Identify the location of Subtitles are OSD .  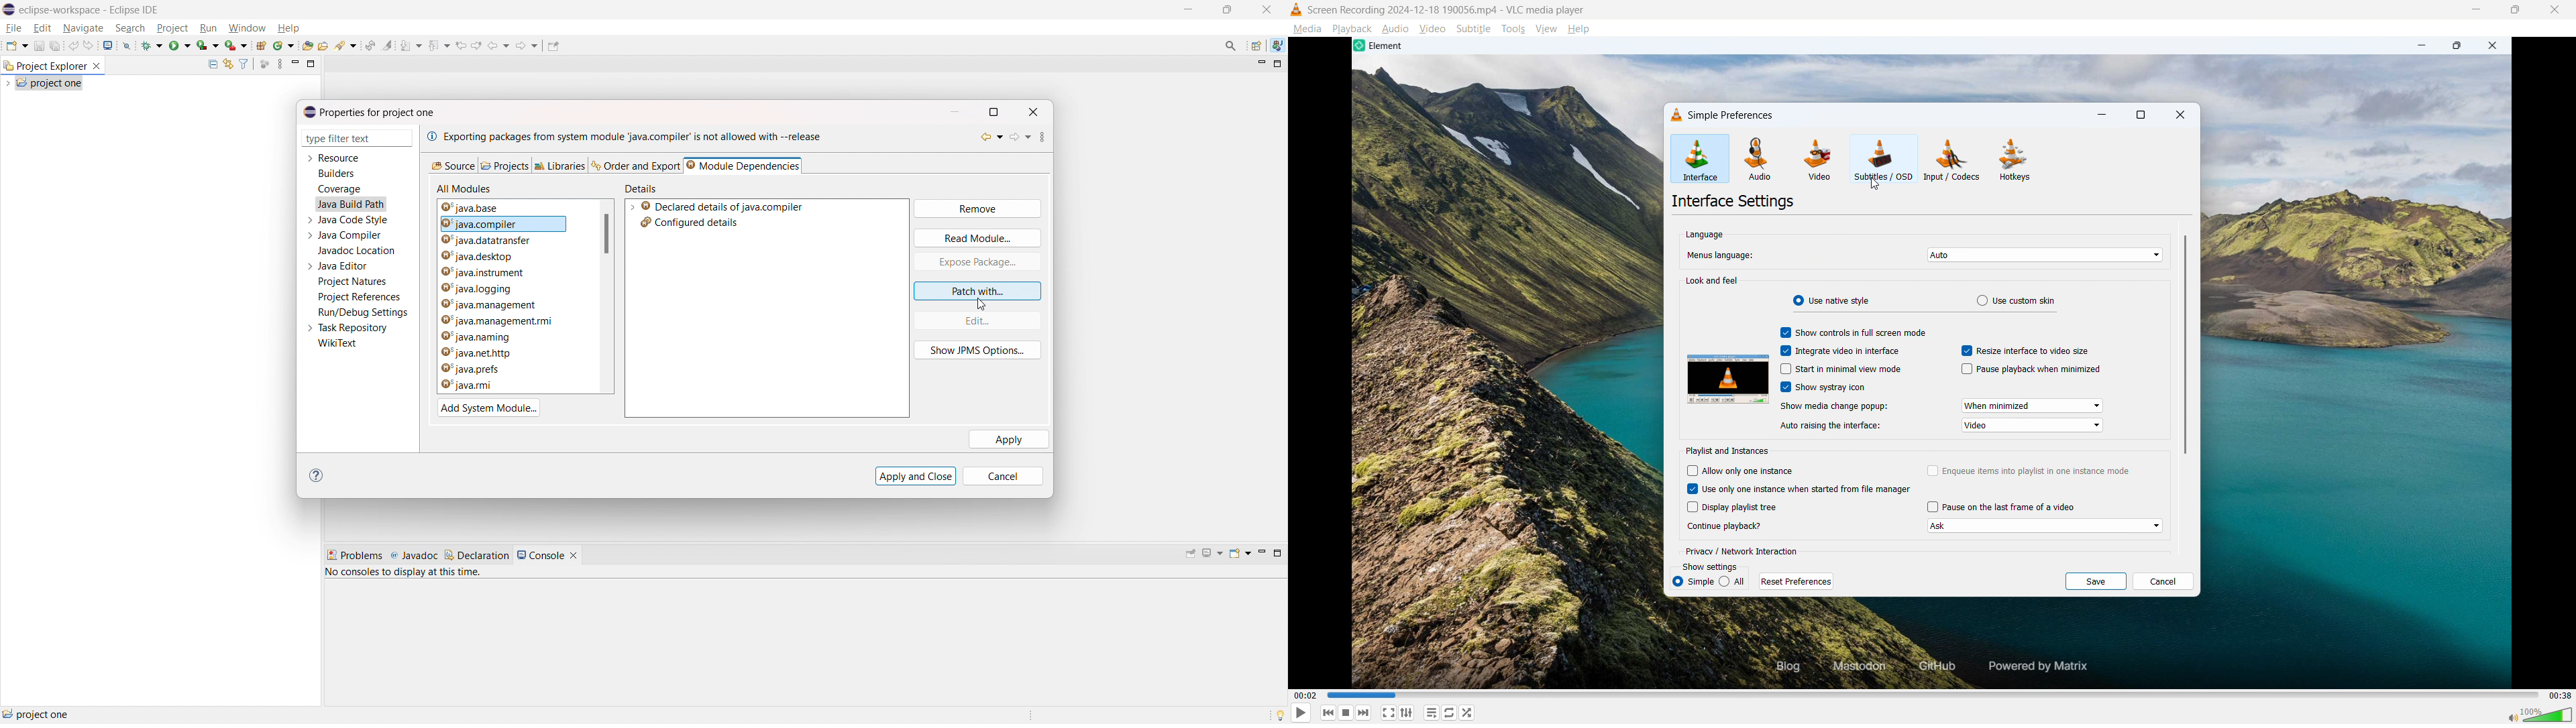
(1884, 158).